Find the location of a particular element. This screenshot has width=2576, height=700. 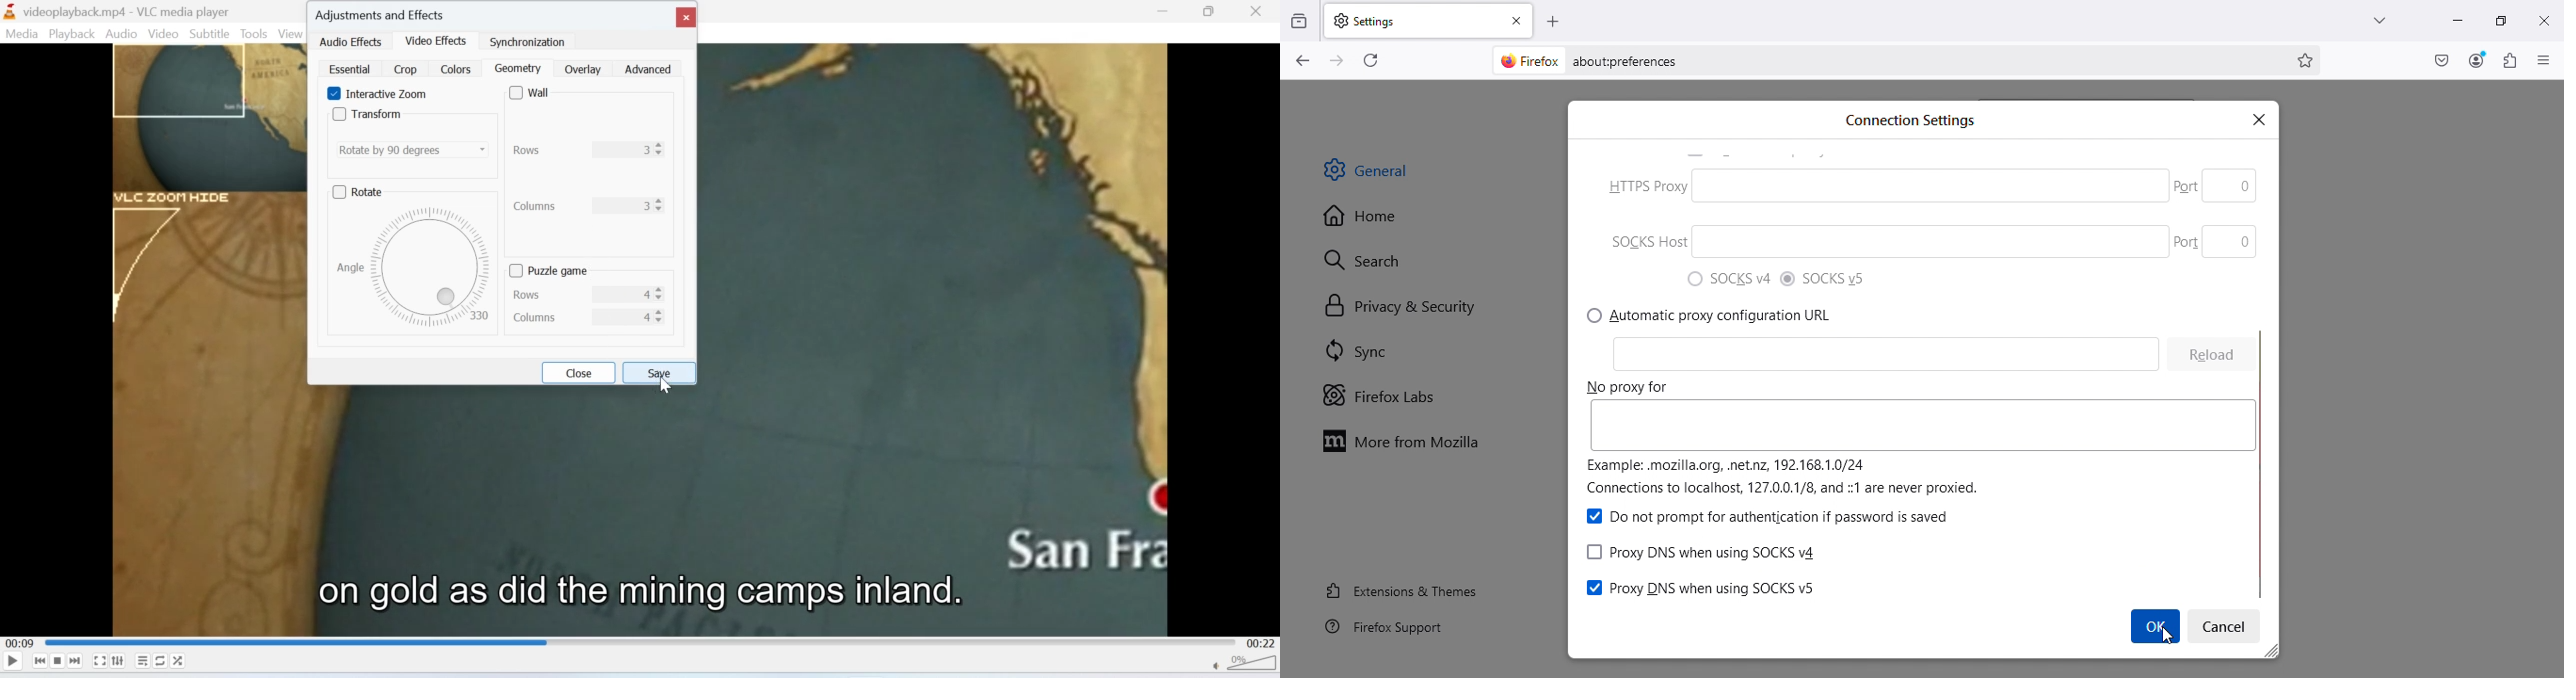

Playbar is located at coordinates (642, 642).